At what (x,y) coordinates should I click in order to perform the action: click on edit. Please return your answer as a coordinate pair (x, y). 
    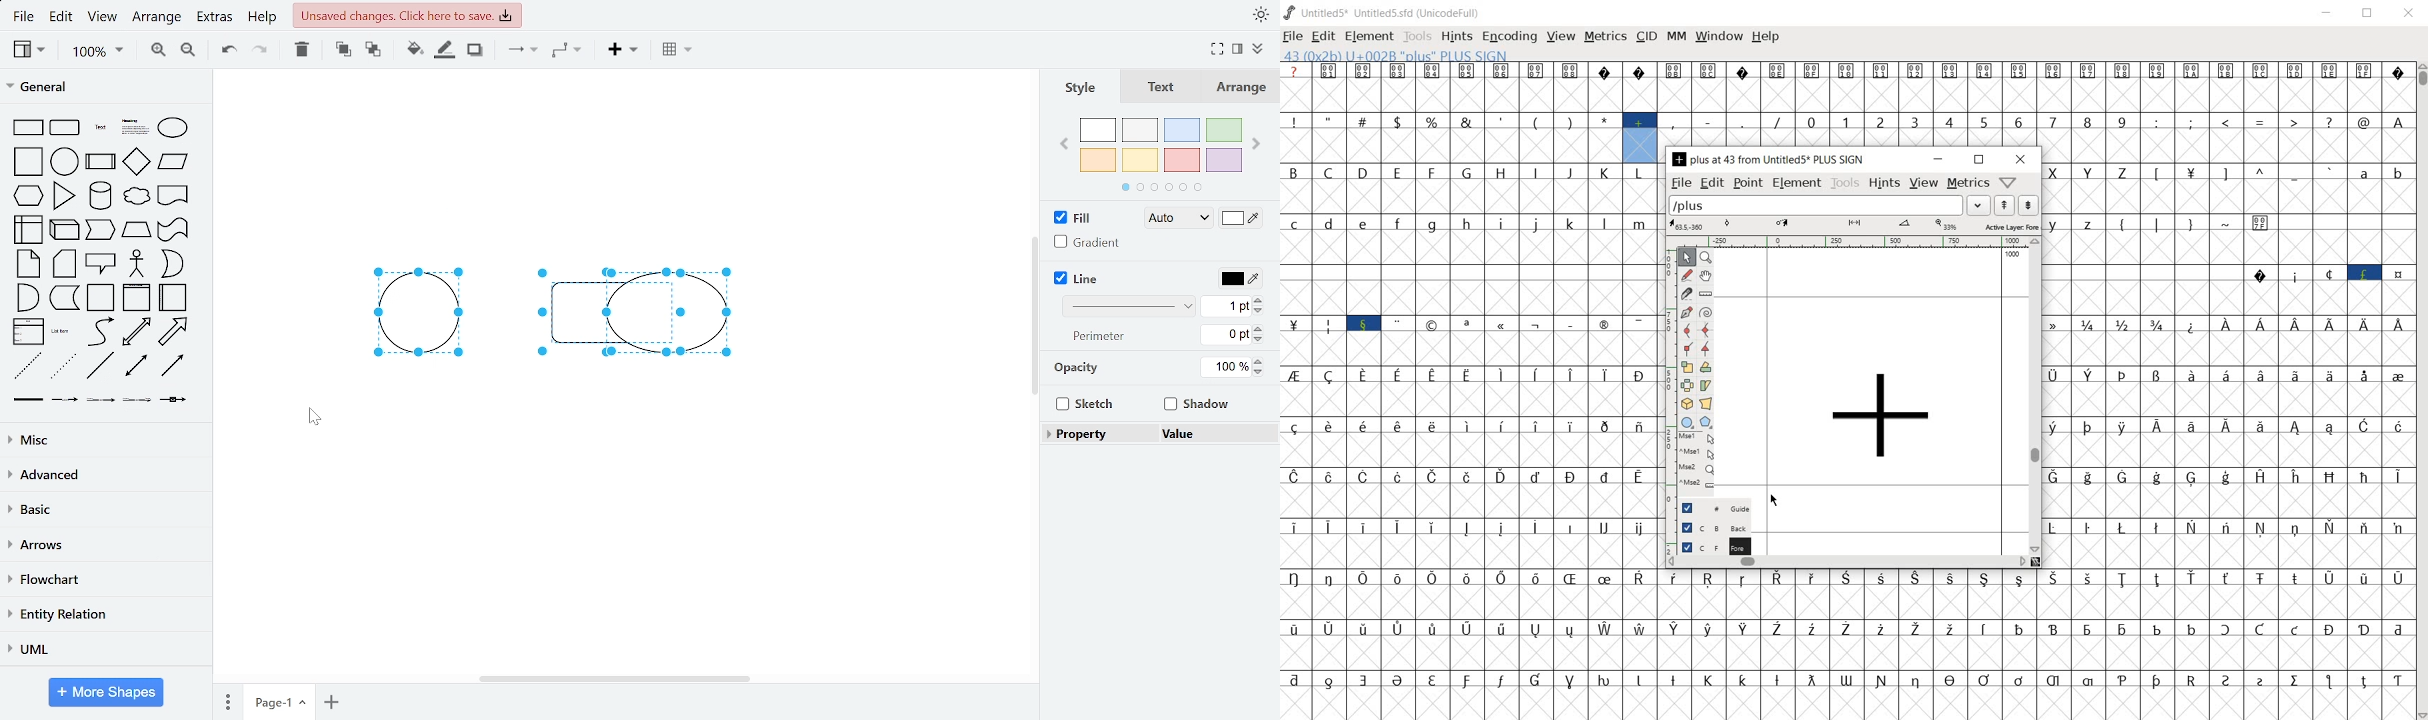
    Looking at the image, I should click on (1711, 184).